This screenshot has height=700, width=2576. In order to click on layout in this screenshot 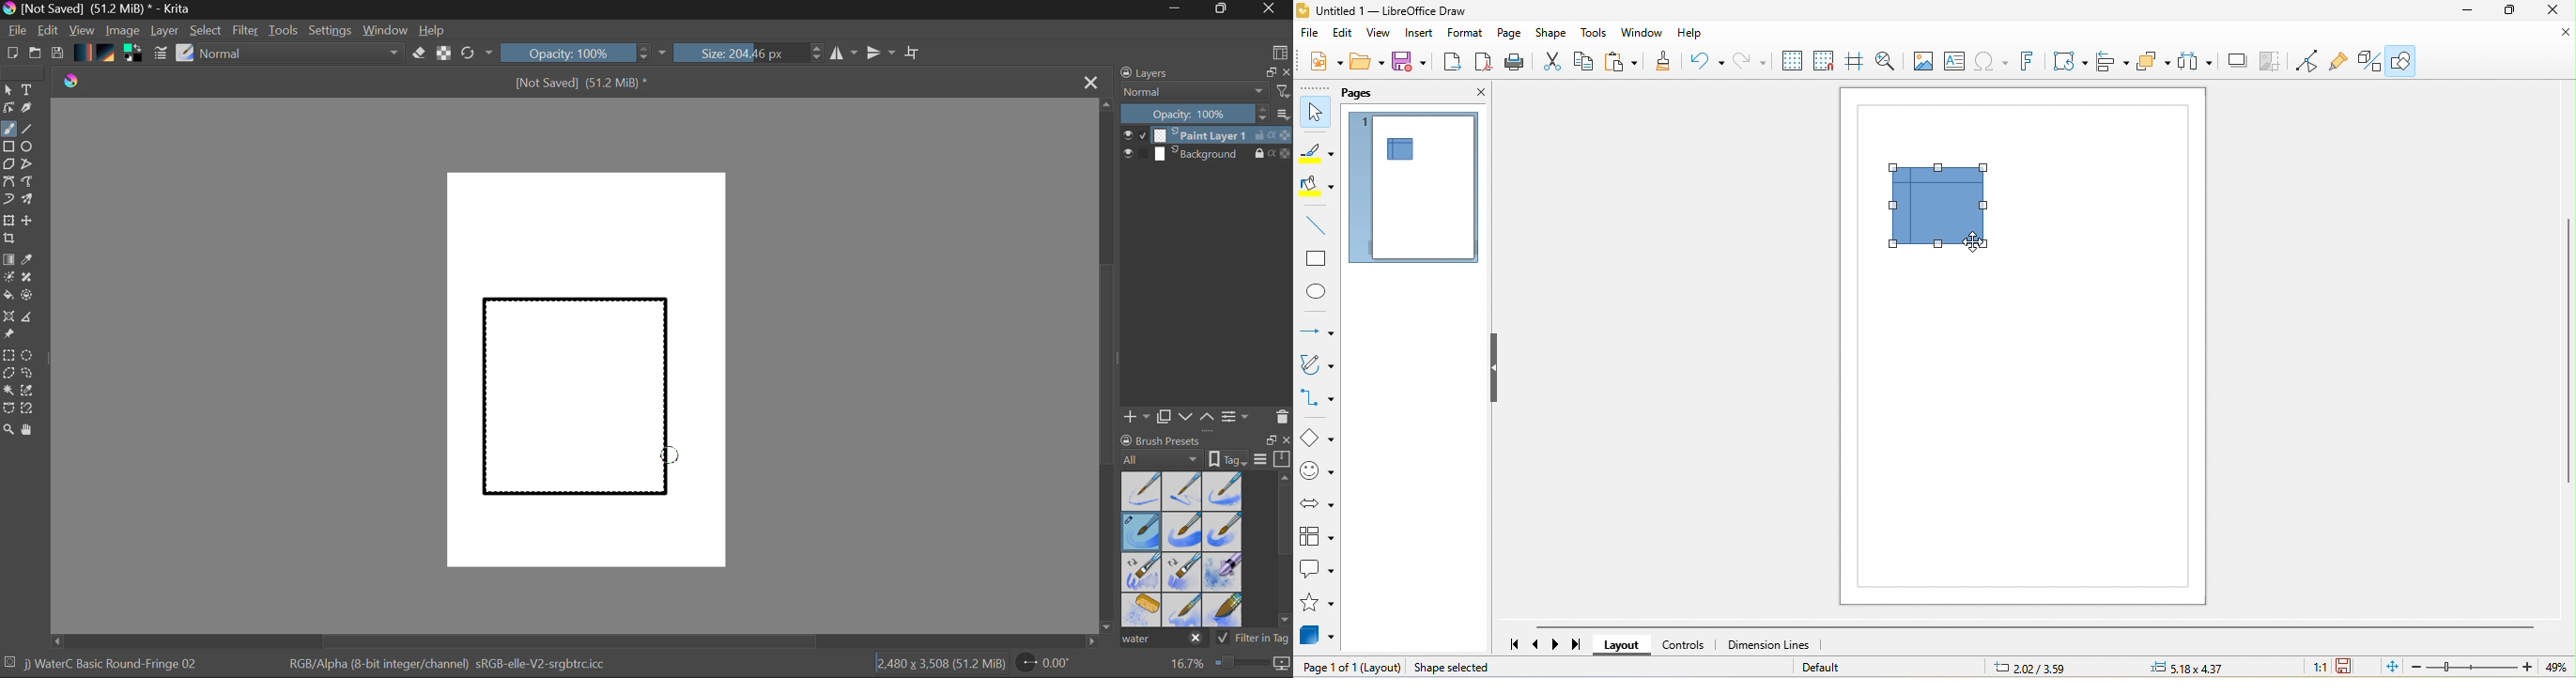, I will do `click(1621, 645)`.